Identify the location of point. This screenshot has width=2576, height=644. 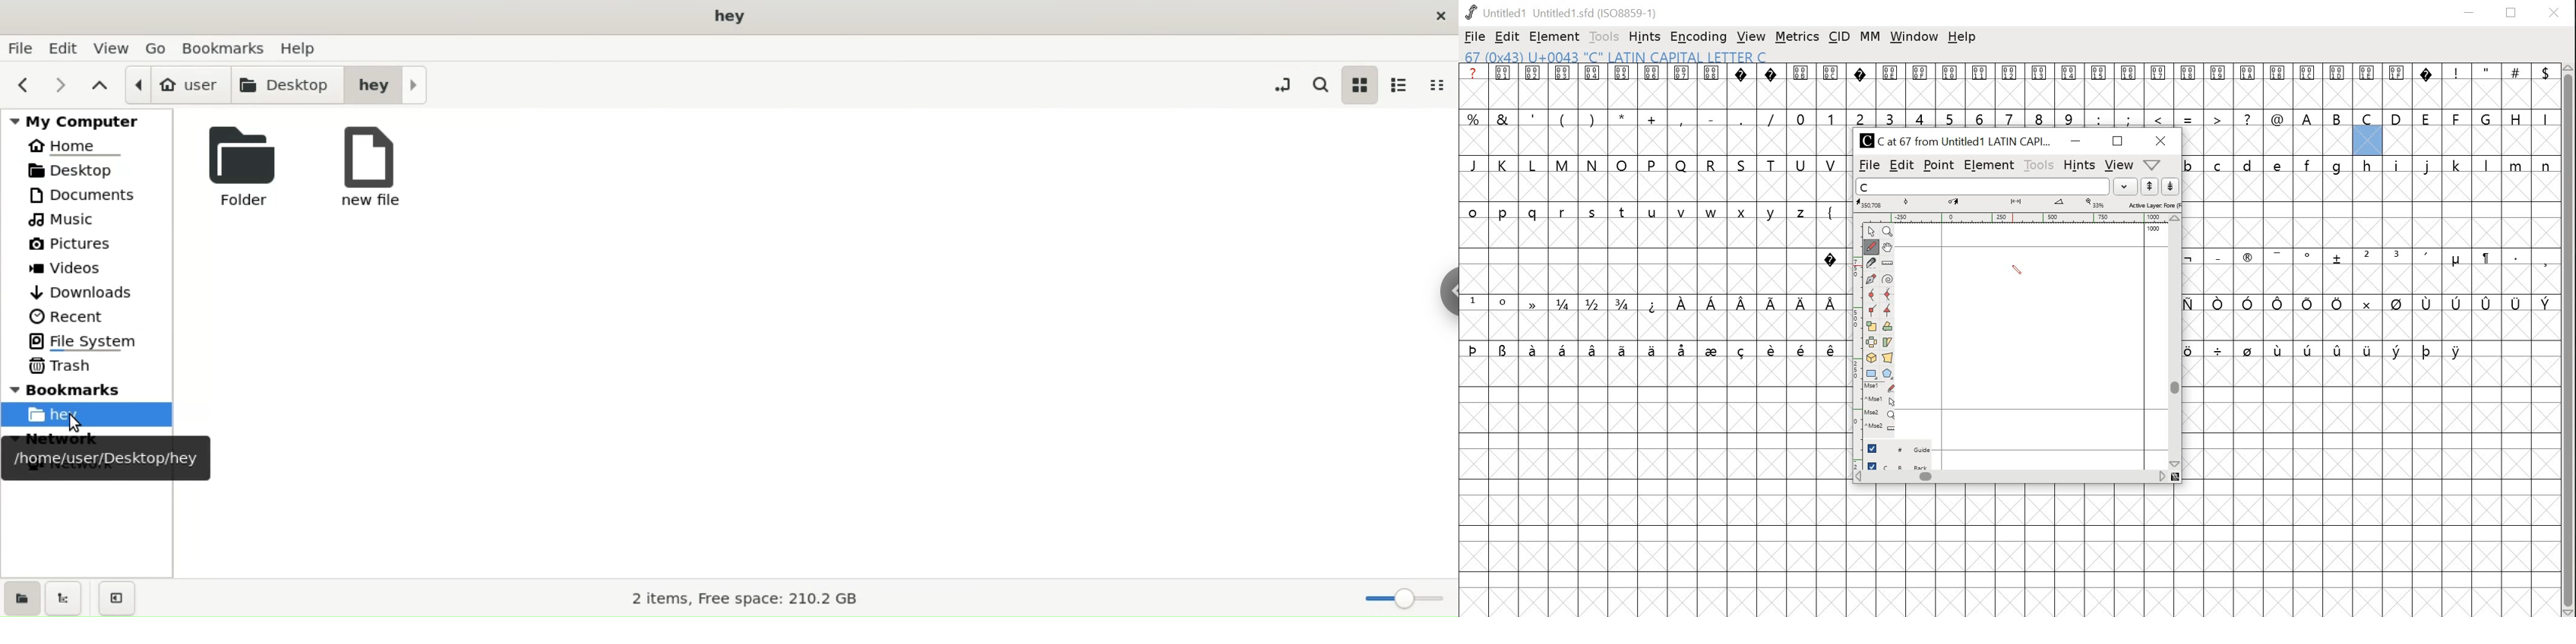
(1873, 231).